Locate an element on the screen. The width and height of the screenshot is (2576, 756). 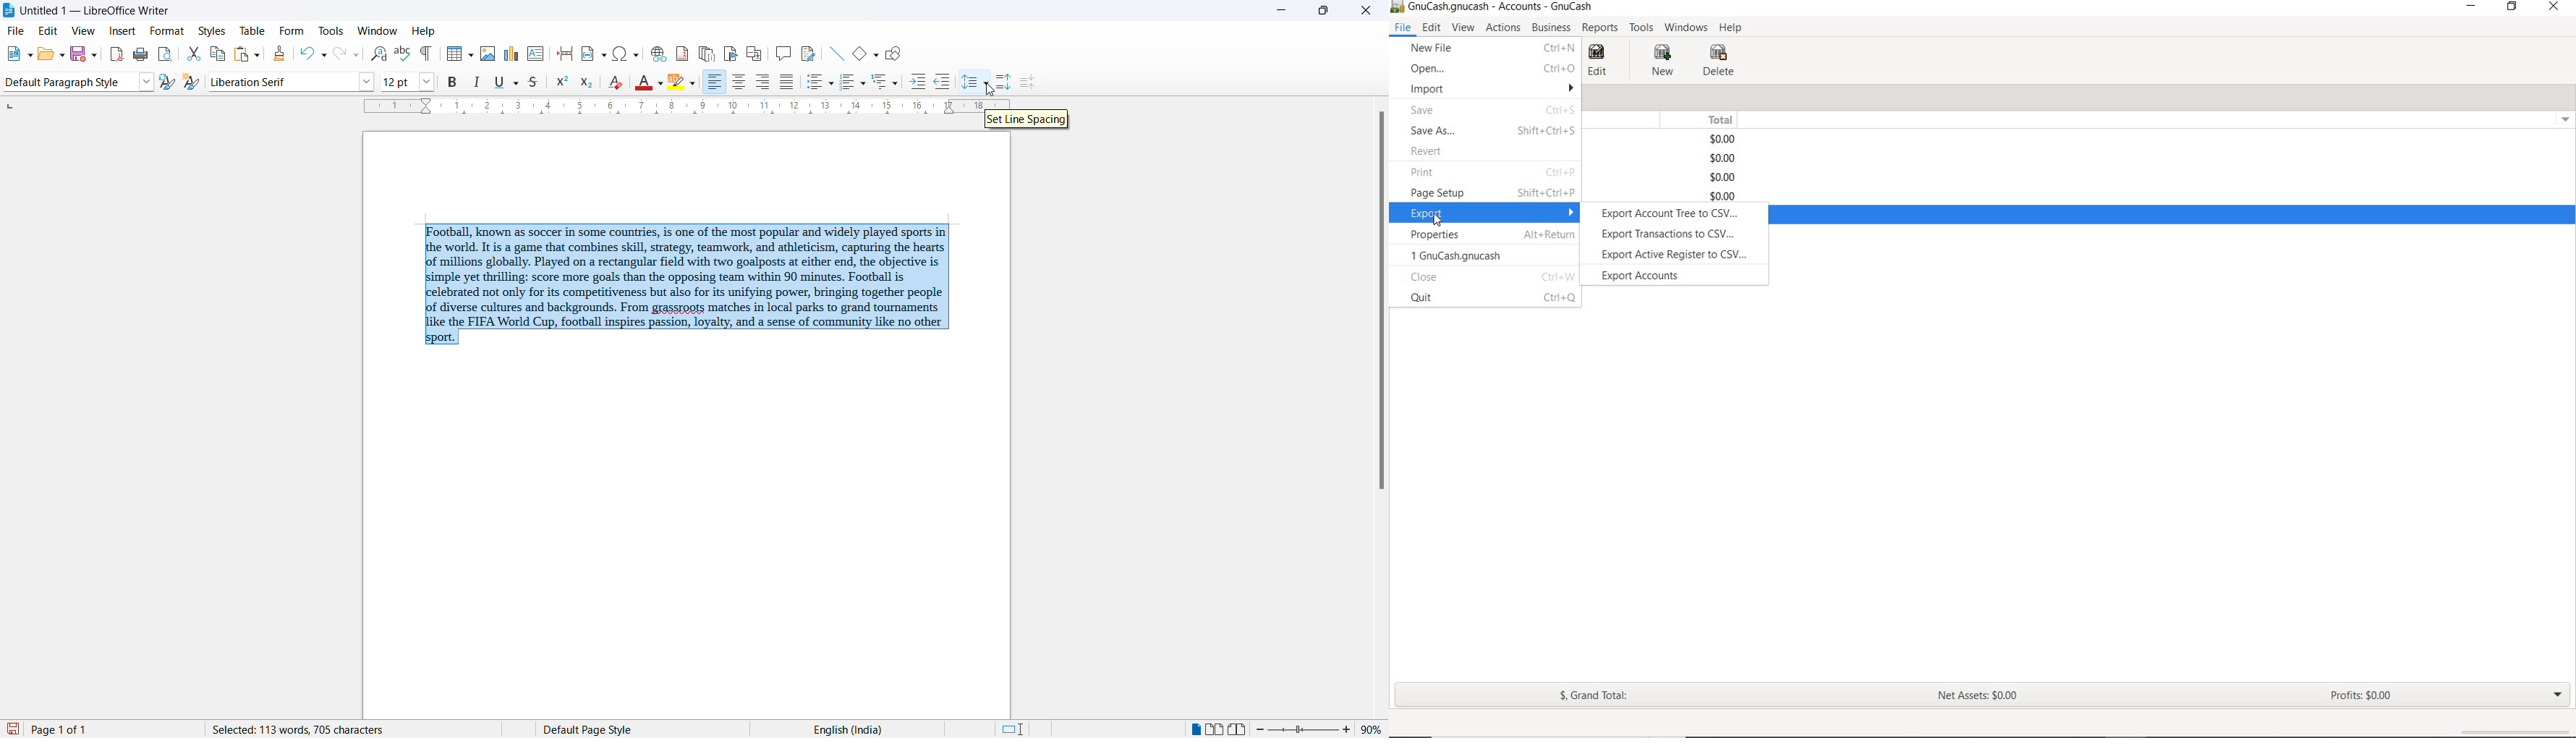
zoom percentage is located at coordinates (1373, 729).